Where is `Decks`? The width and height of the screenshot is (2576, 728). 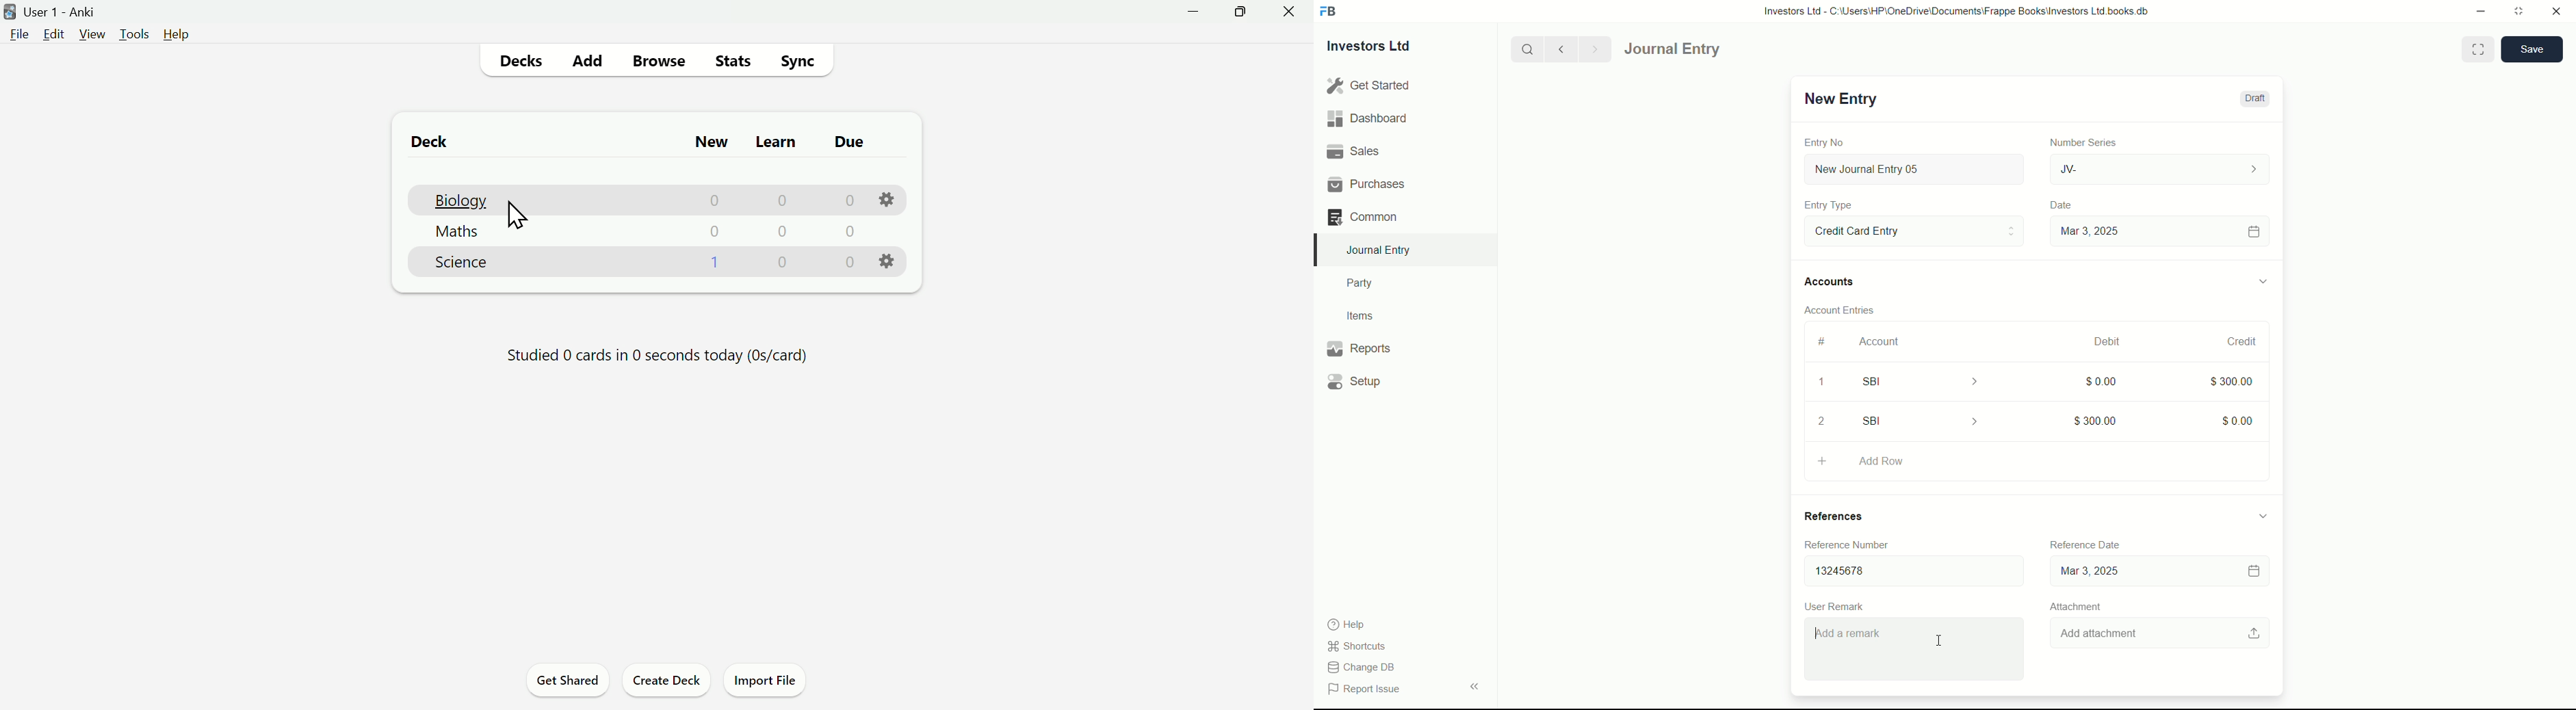
Decks is located at coordinates (524, 60).